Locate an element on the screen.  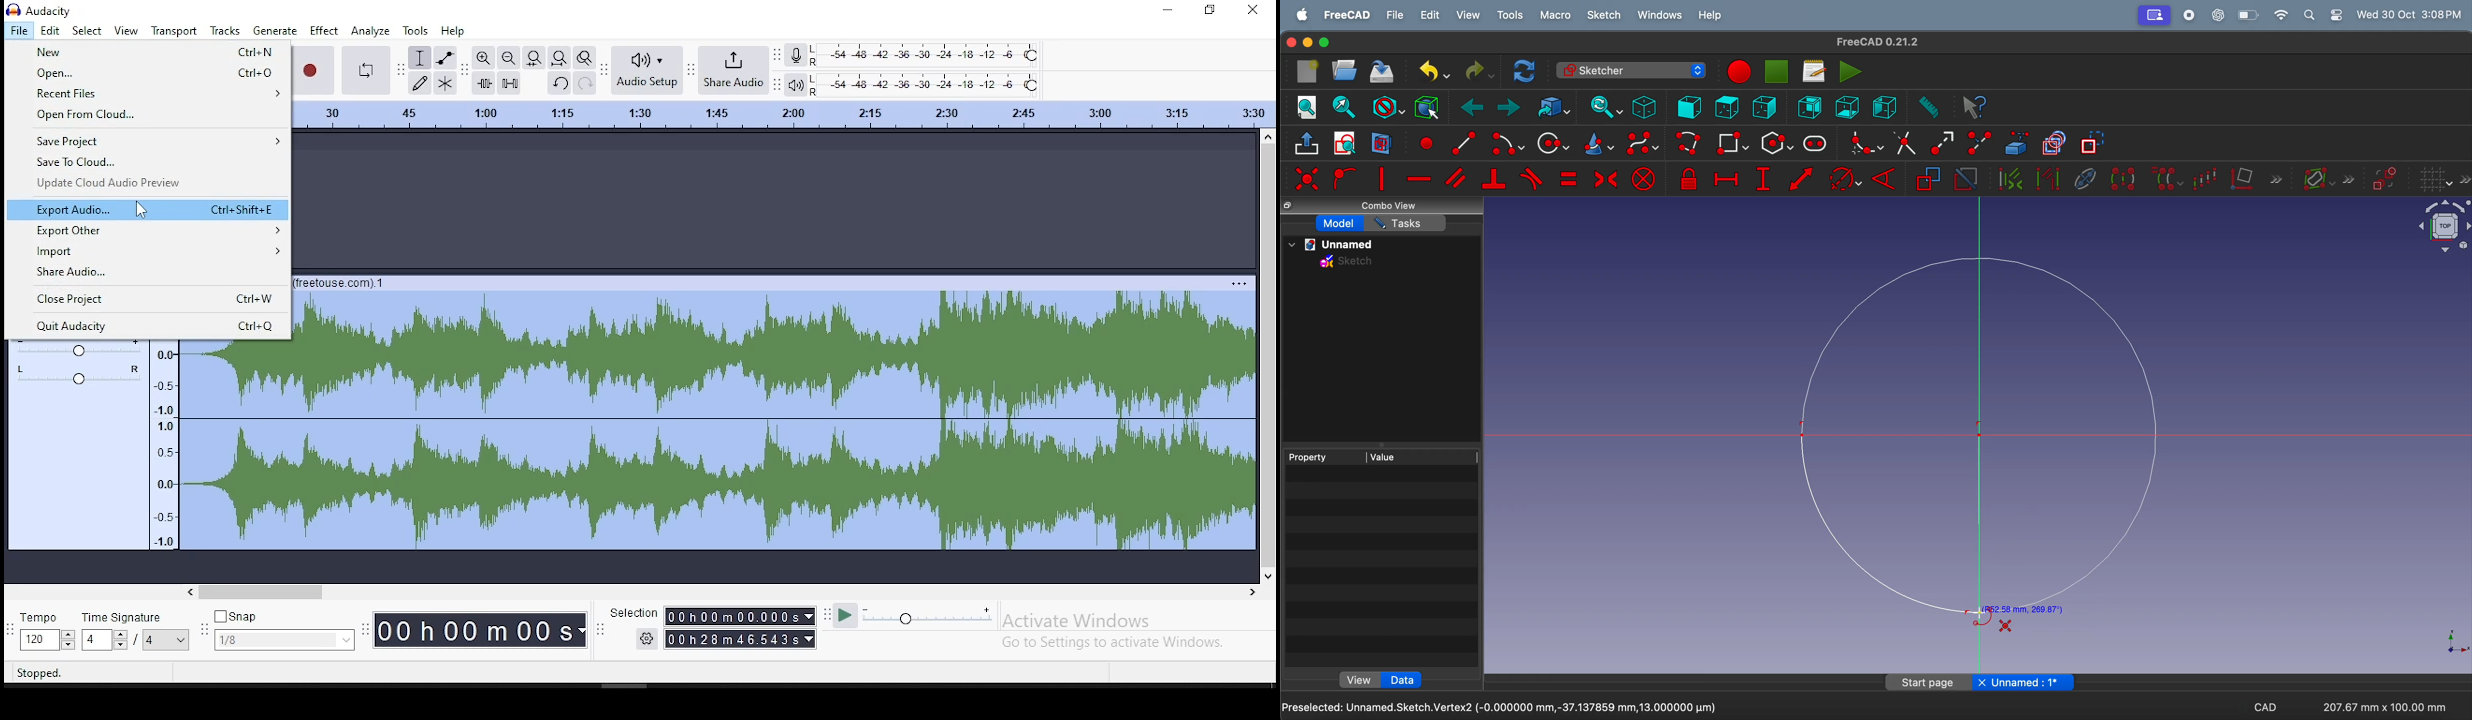
Enter full screen is located at coordinates (1326, 43).